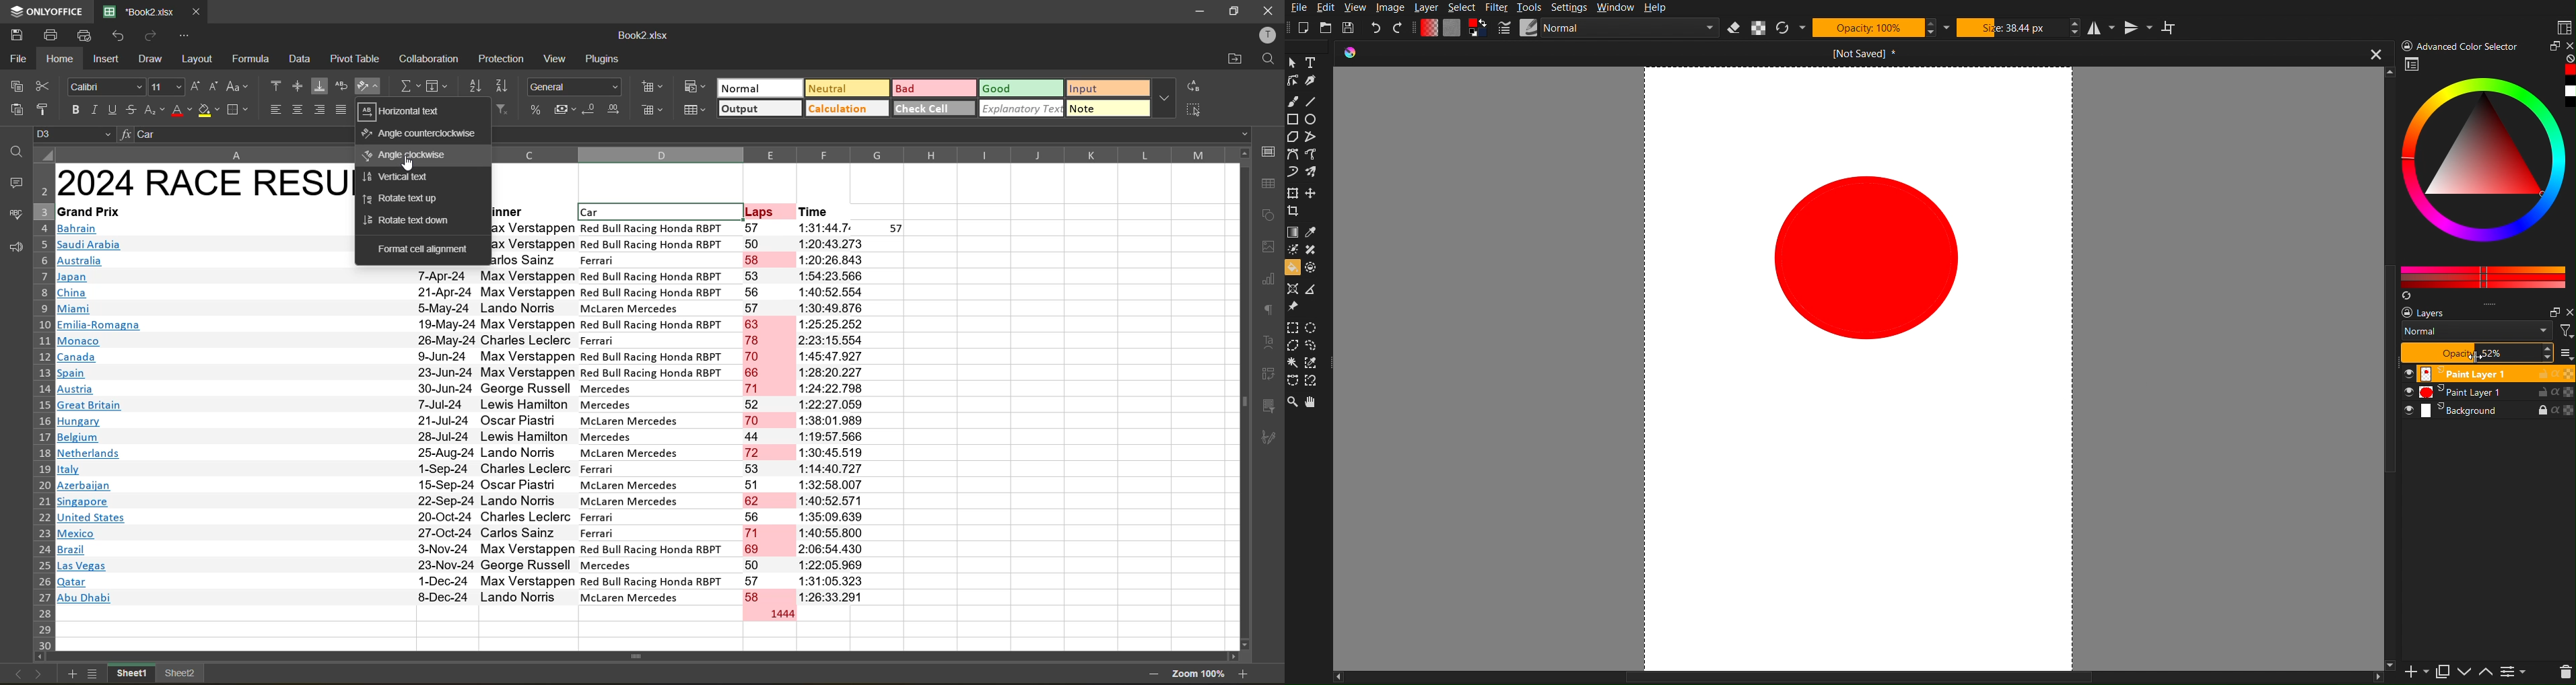 The image size is (2576, 700). Describe the element at coordinates (1236, 61) in the screenshot. I see `open location` at that location.